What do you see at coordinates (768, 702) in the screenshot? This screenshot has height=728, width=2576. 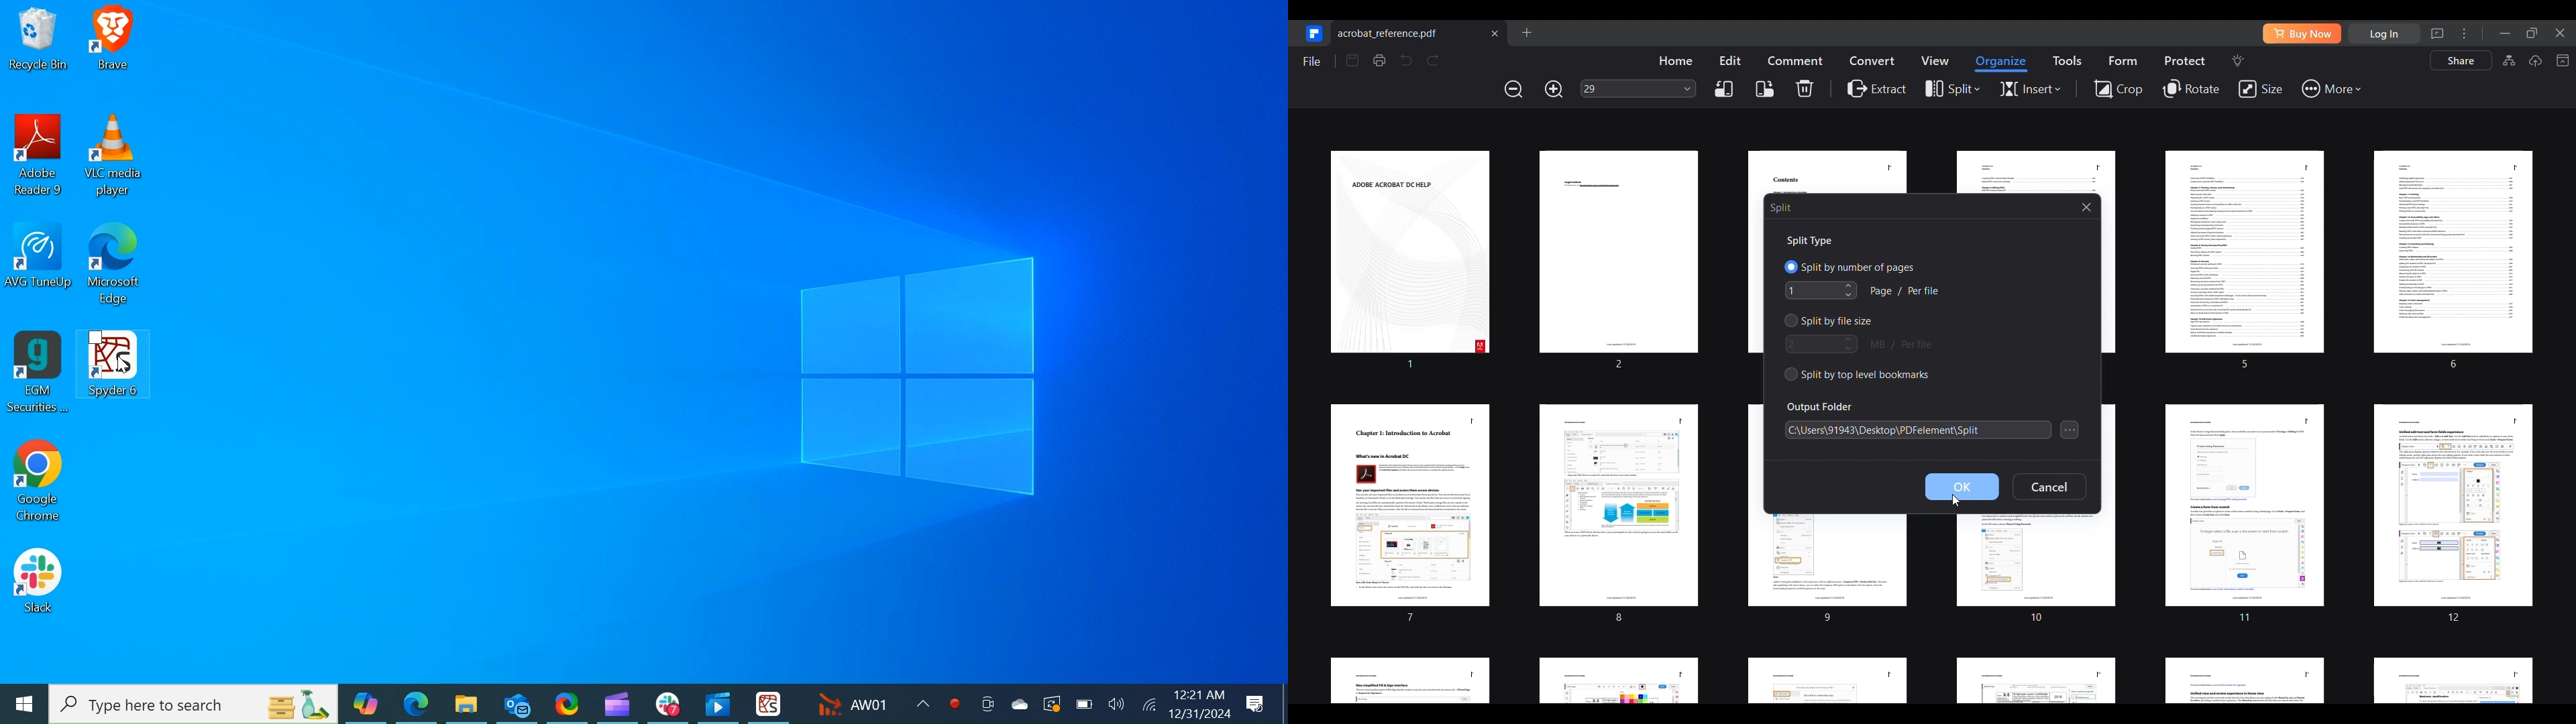 I see `Spyder Desktop Icon` at bounding box center [768, 702].